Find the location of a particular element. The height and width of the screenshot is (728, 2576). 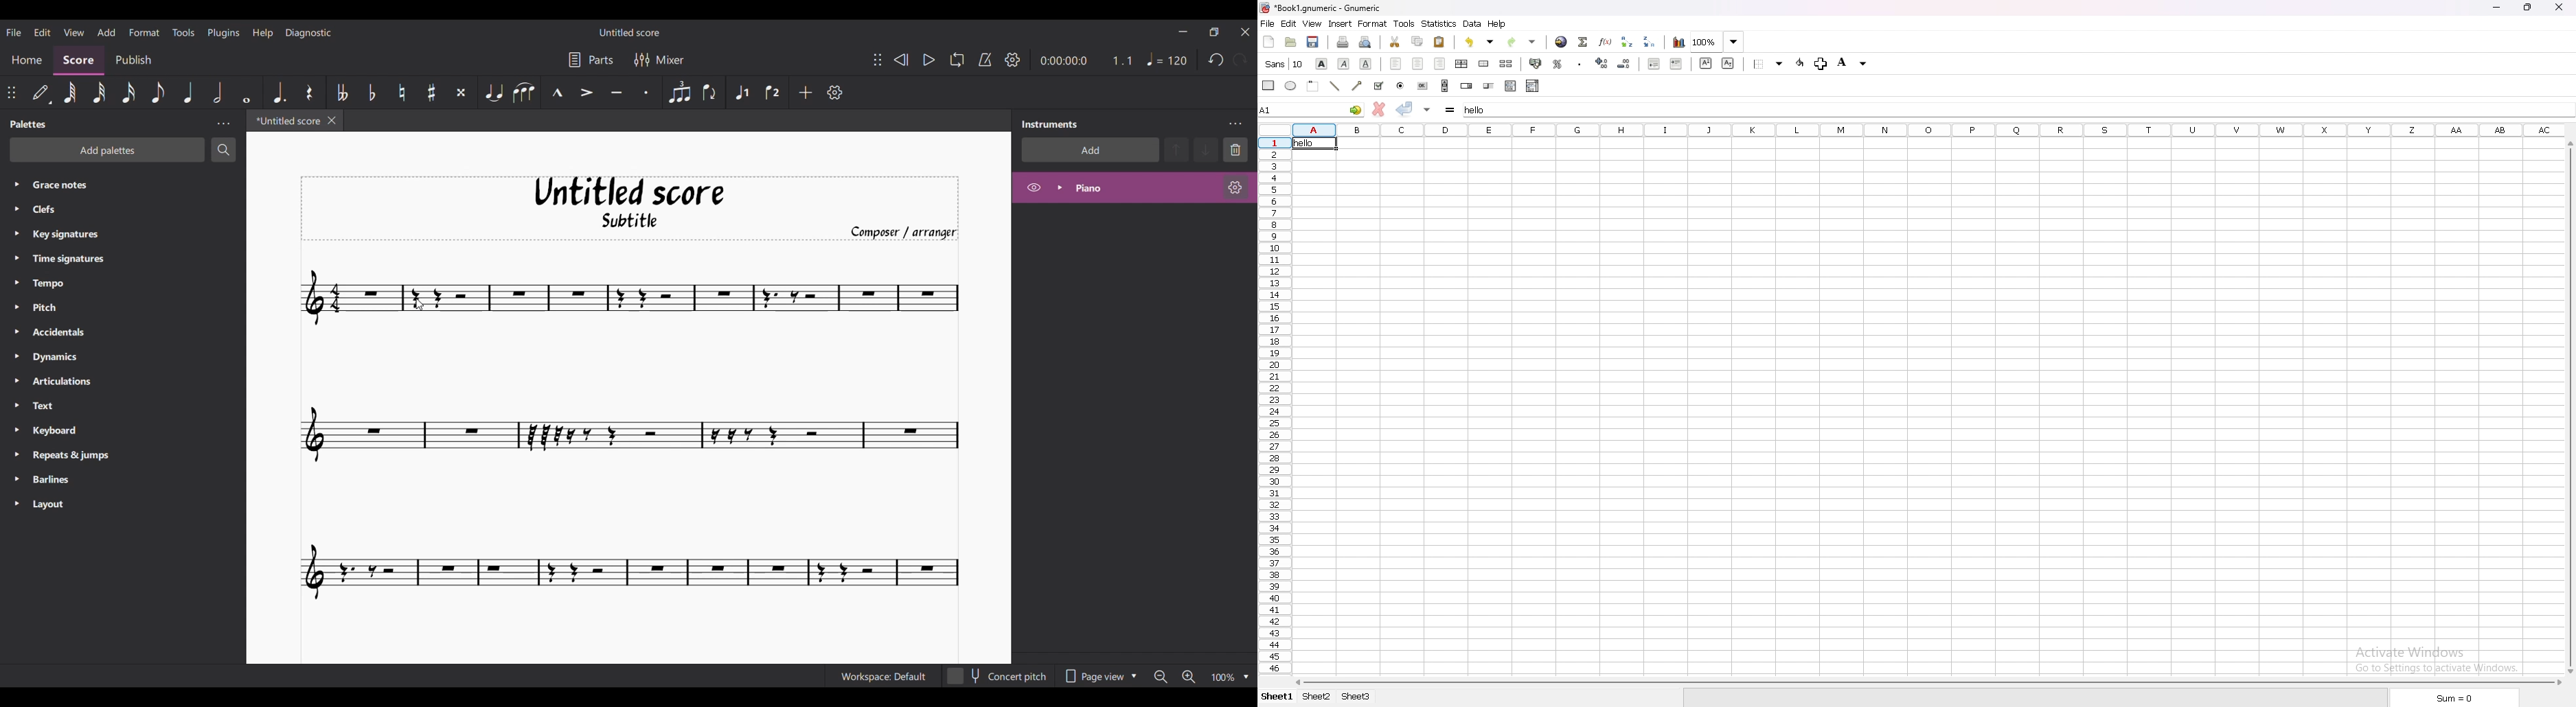

8th note is located at coordinates (158, 92).